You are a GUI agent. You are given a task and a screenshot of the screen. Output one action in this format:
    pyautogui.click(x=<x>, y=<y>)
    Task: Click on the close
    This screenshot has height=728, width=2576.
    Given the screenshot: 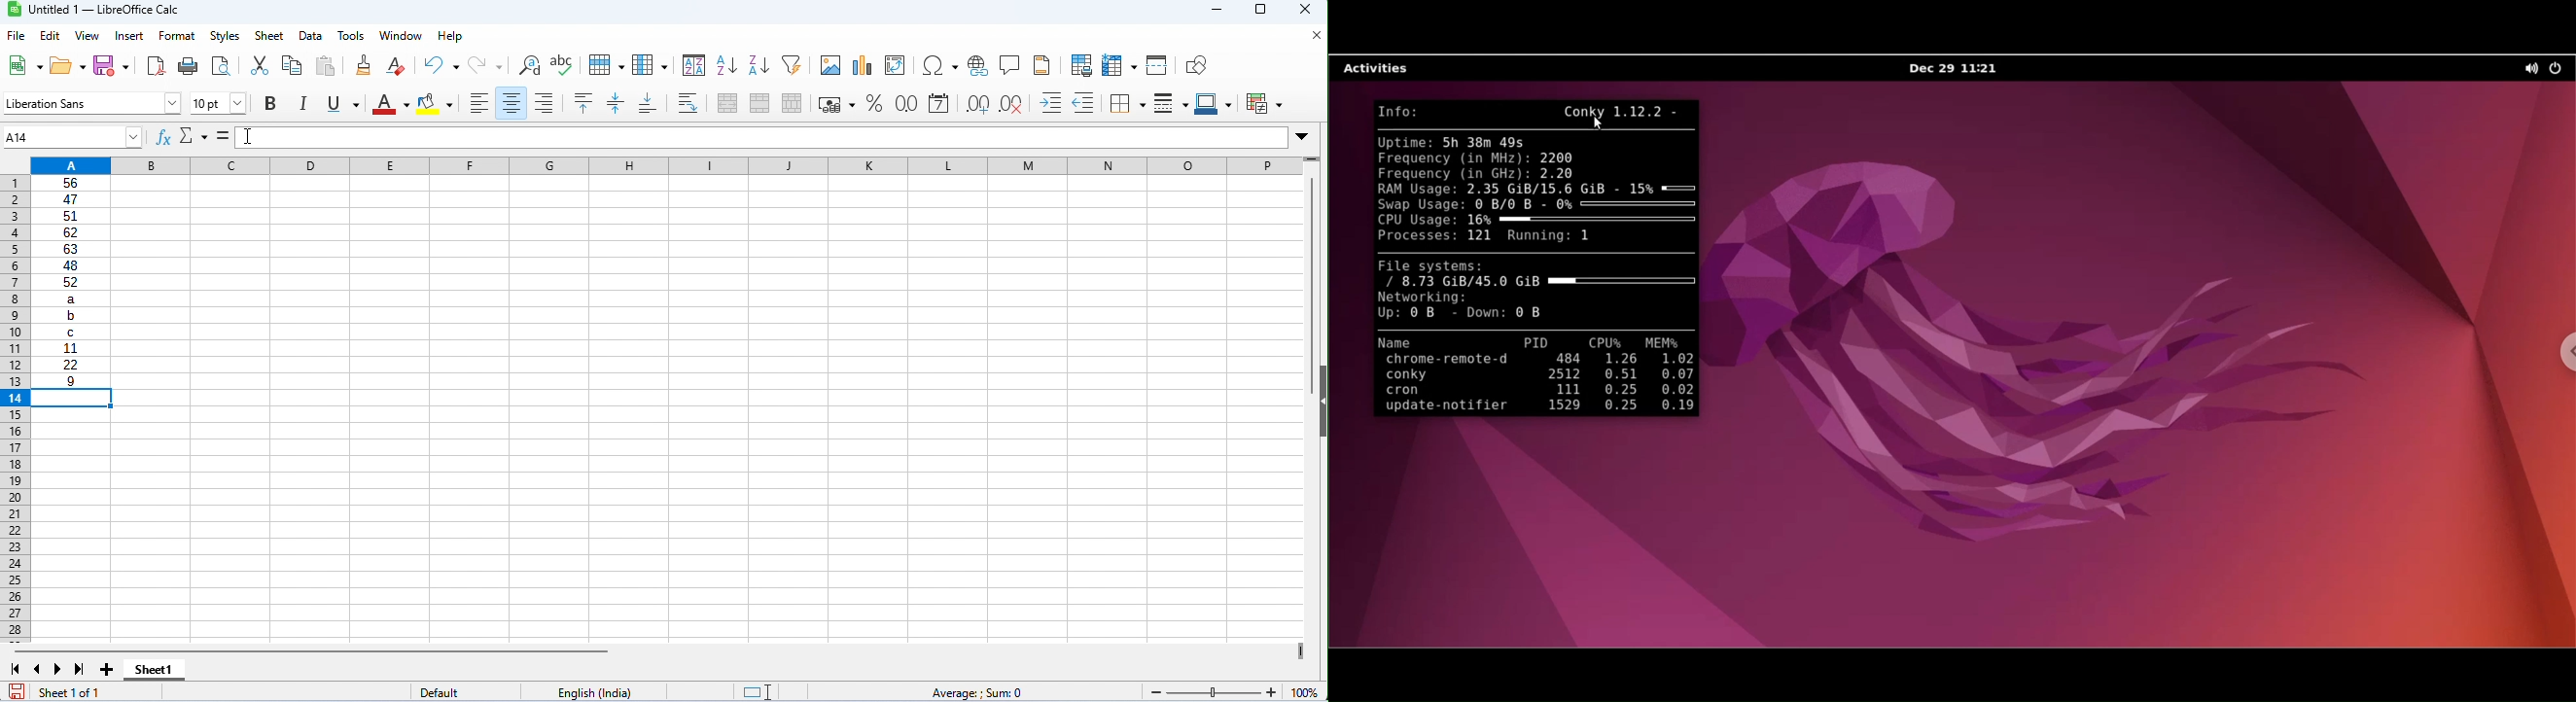 What is the action you would take?
    pyautogui.click(x=1307, y=11)
    